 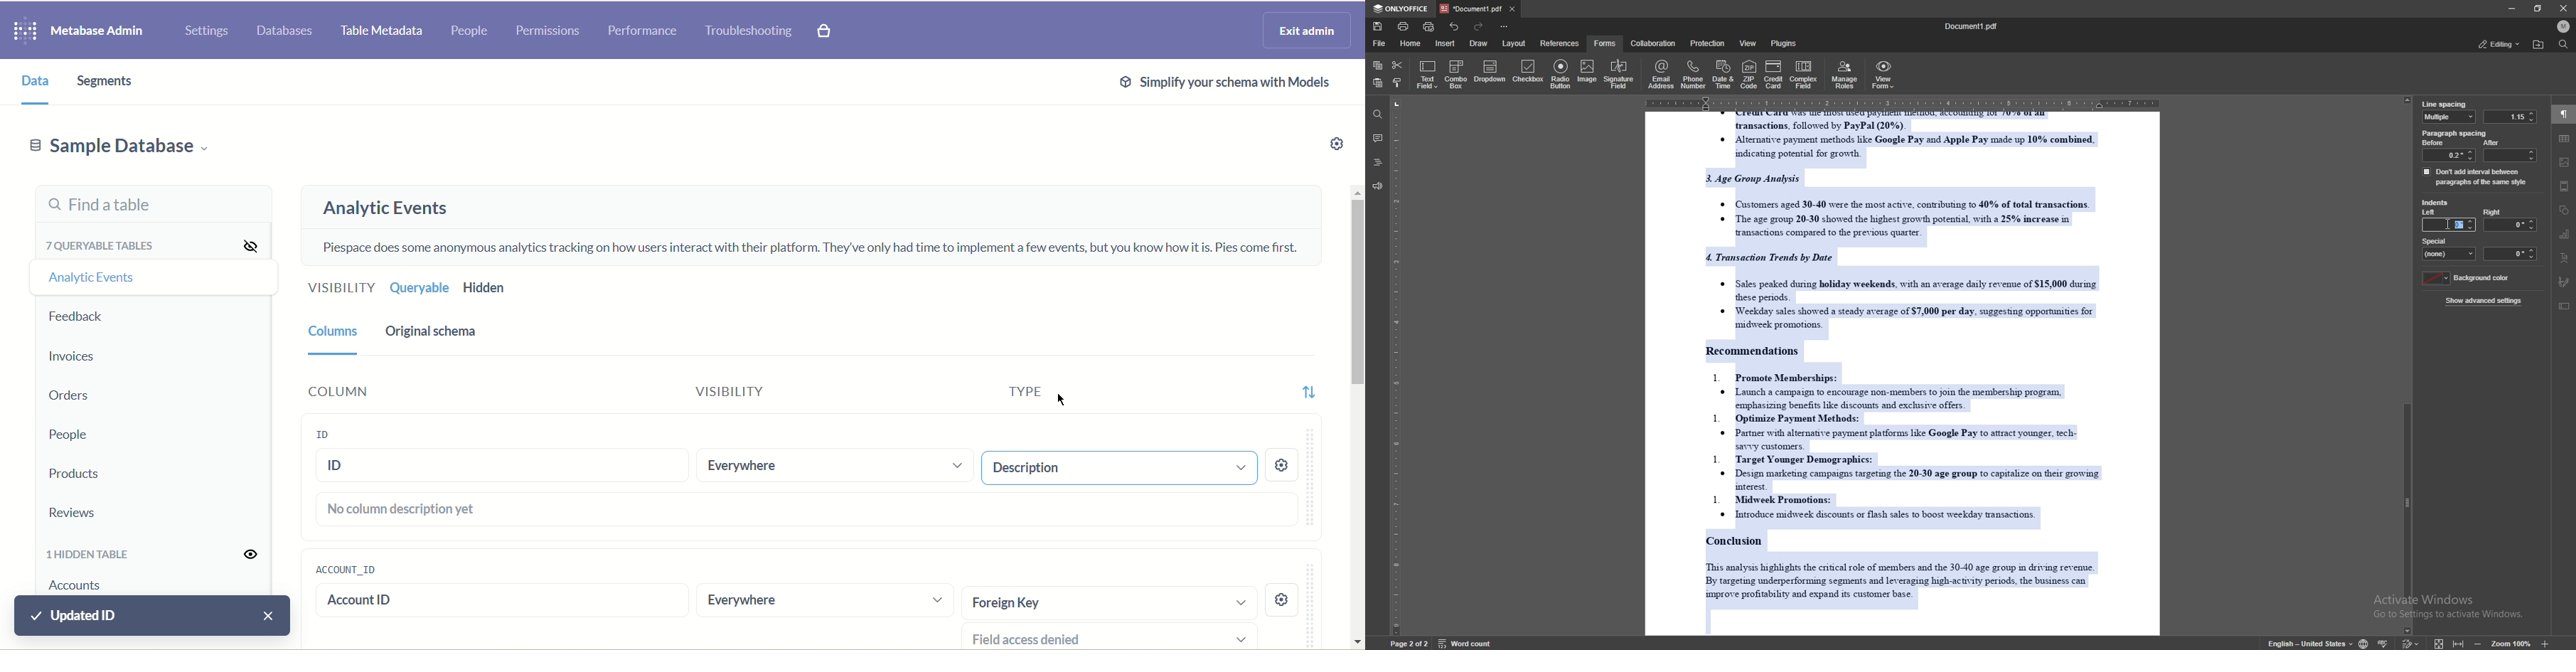 What do you see at coordinates (2539, 8) in the screenshot?
I see `resize` at bounding box center [2539, 8].